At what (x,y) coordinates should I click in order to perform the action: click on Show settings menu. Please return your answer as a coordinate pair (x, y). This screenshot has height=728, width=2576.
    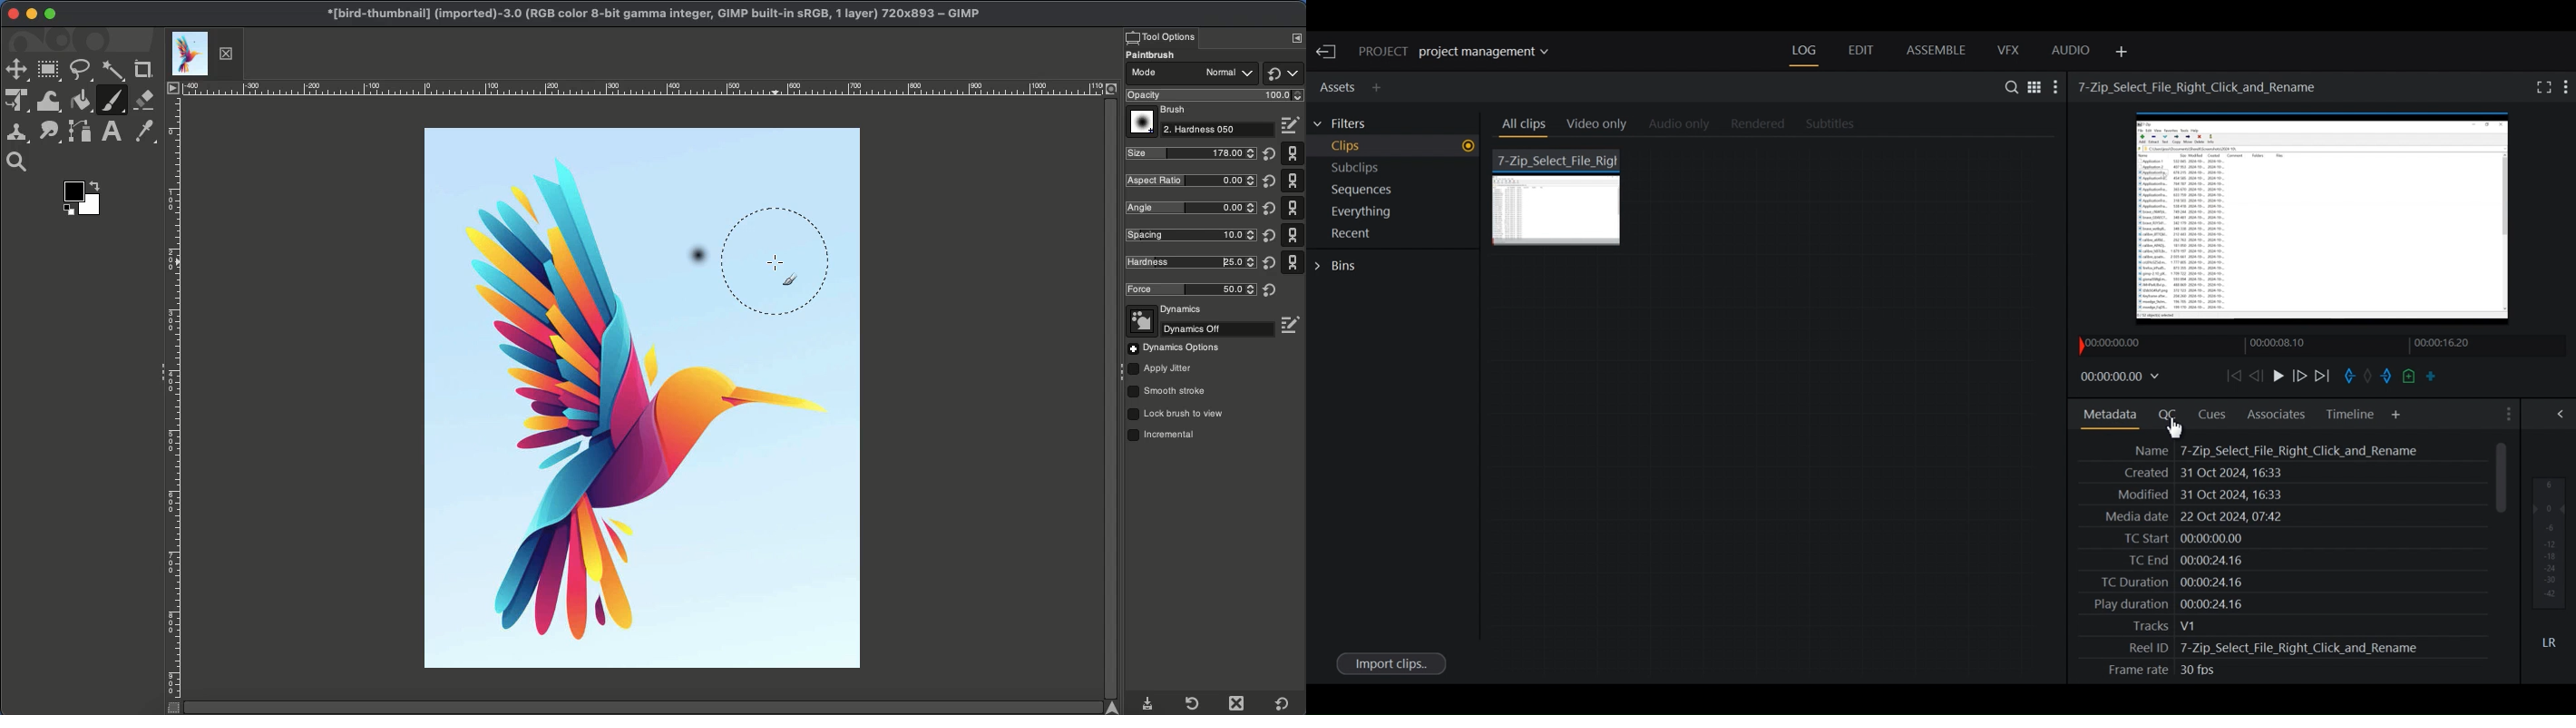
    Looking at the image, I should click on (2568, 86).